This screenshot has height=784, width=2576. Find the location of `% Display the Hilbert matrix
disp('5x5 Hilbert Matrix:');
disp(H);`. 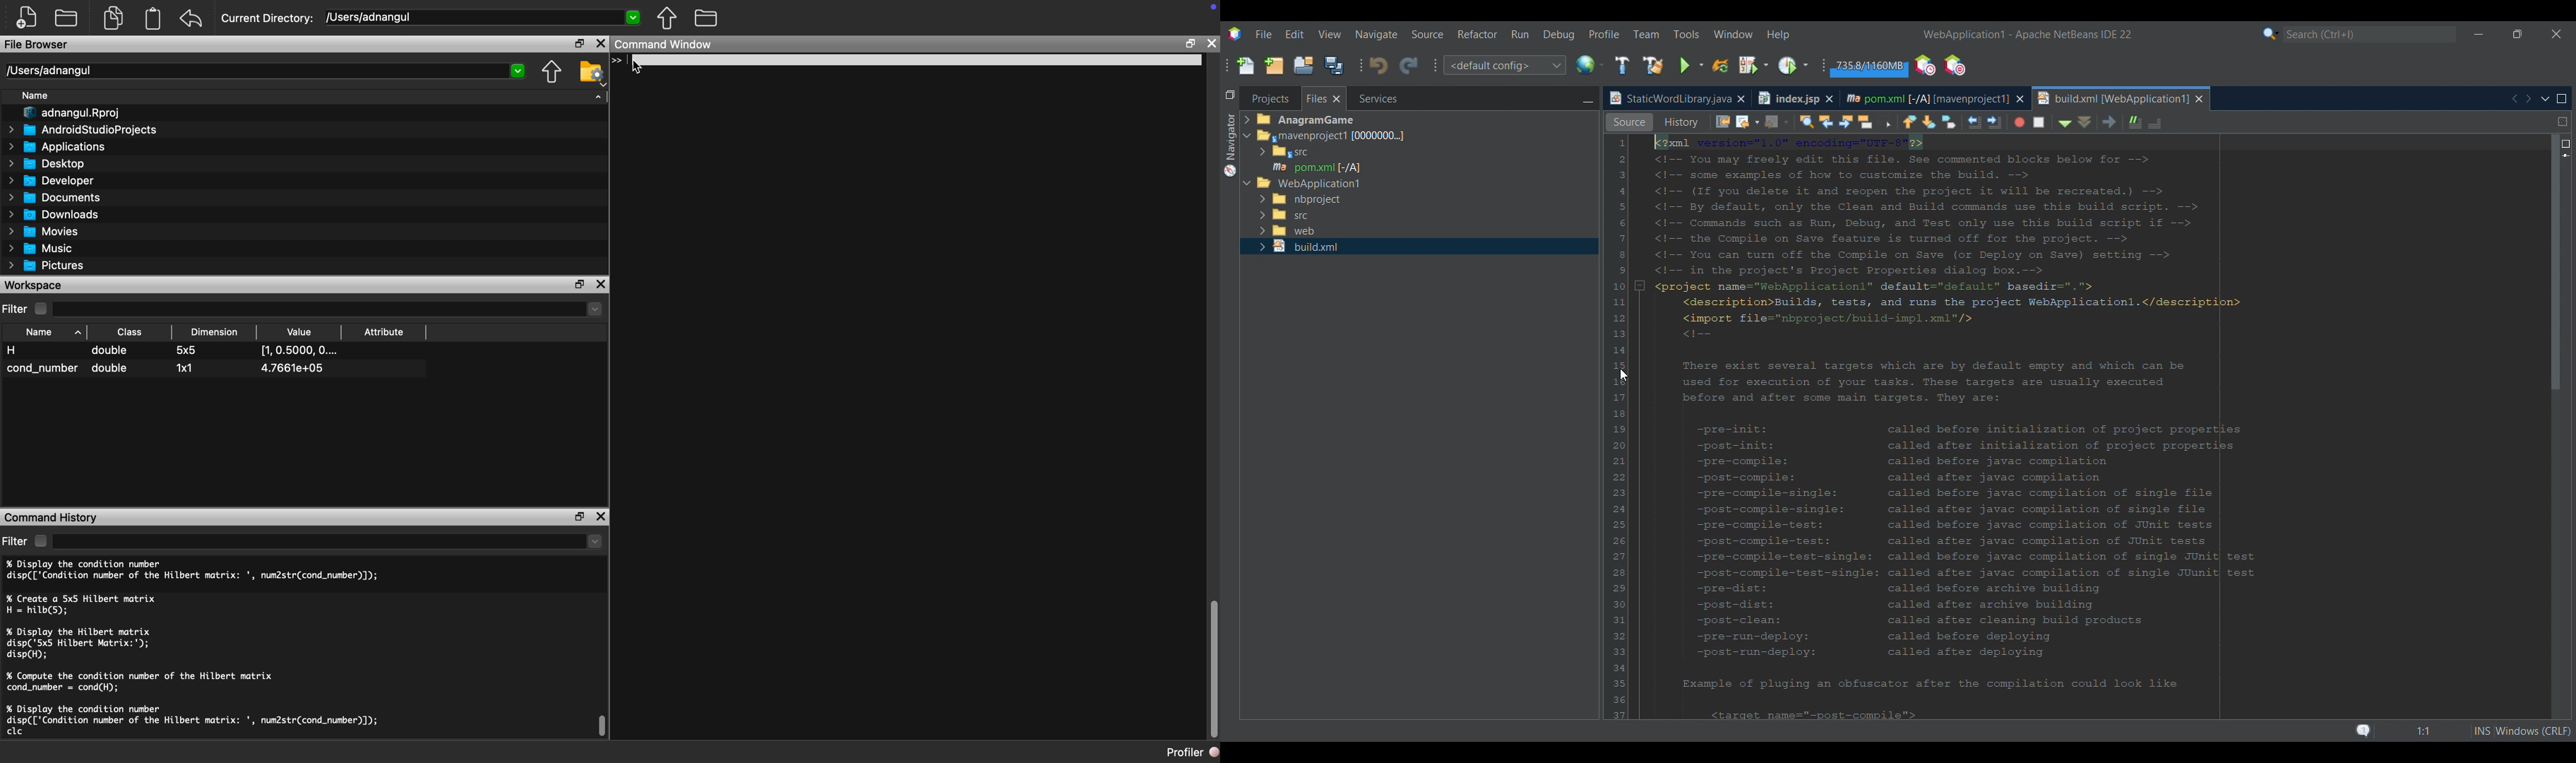

% Display the Hilbert matrix
disp('5x5 Hilbert Matrix:');
disp(H); is located at coordinates (84, 643).